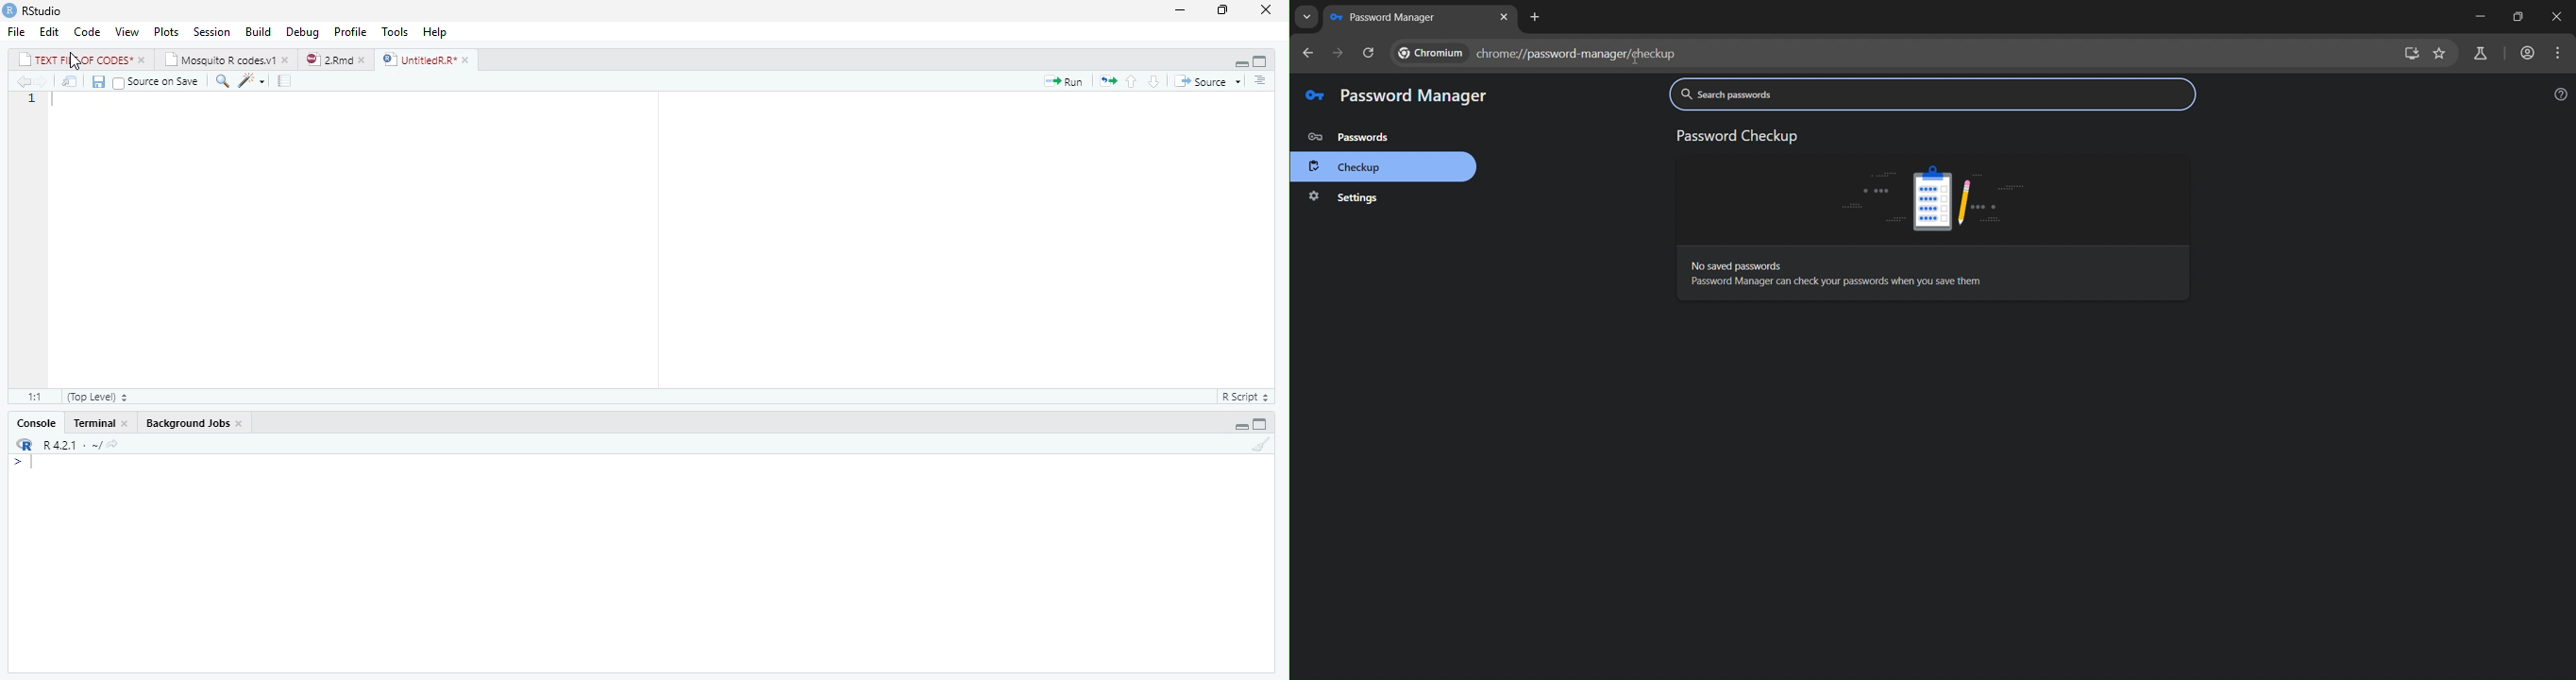 The height and width of the screenshot is (700, 2576). I want to click on Full Height, so click(1262, 424).